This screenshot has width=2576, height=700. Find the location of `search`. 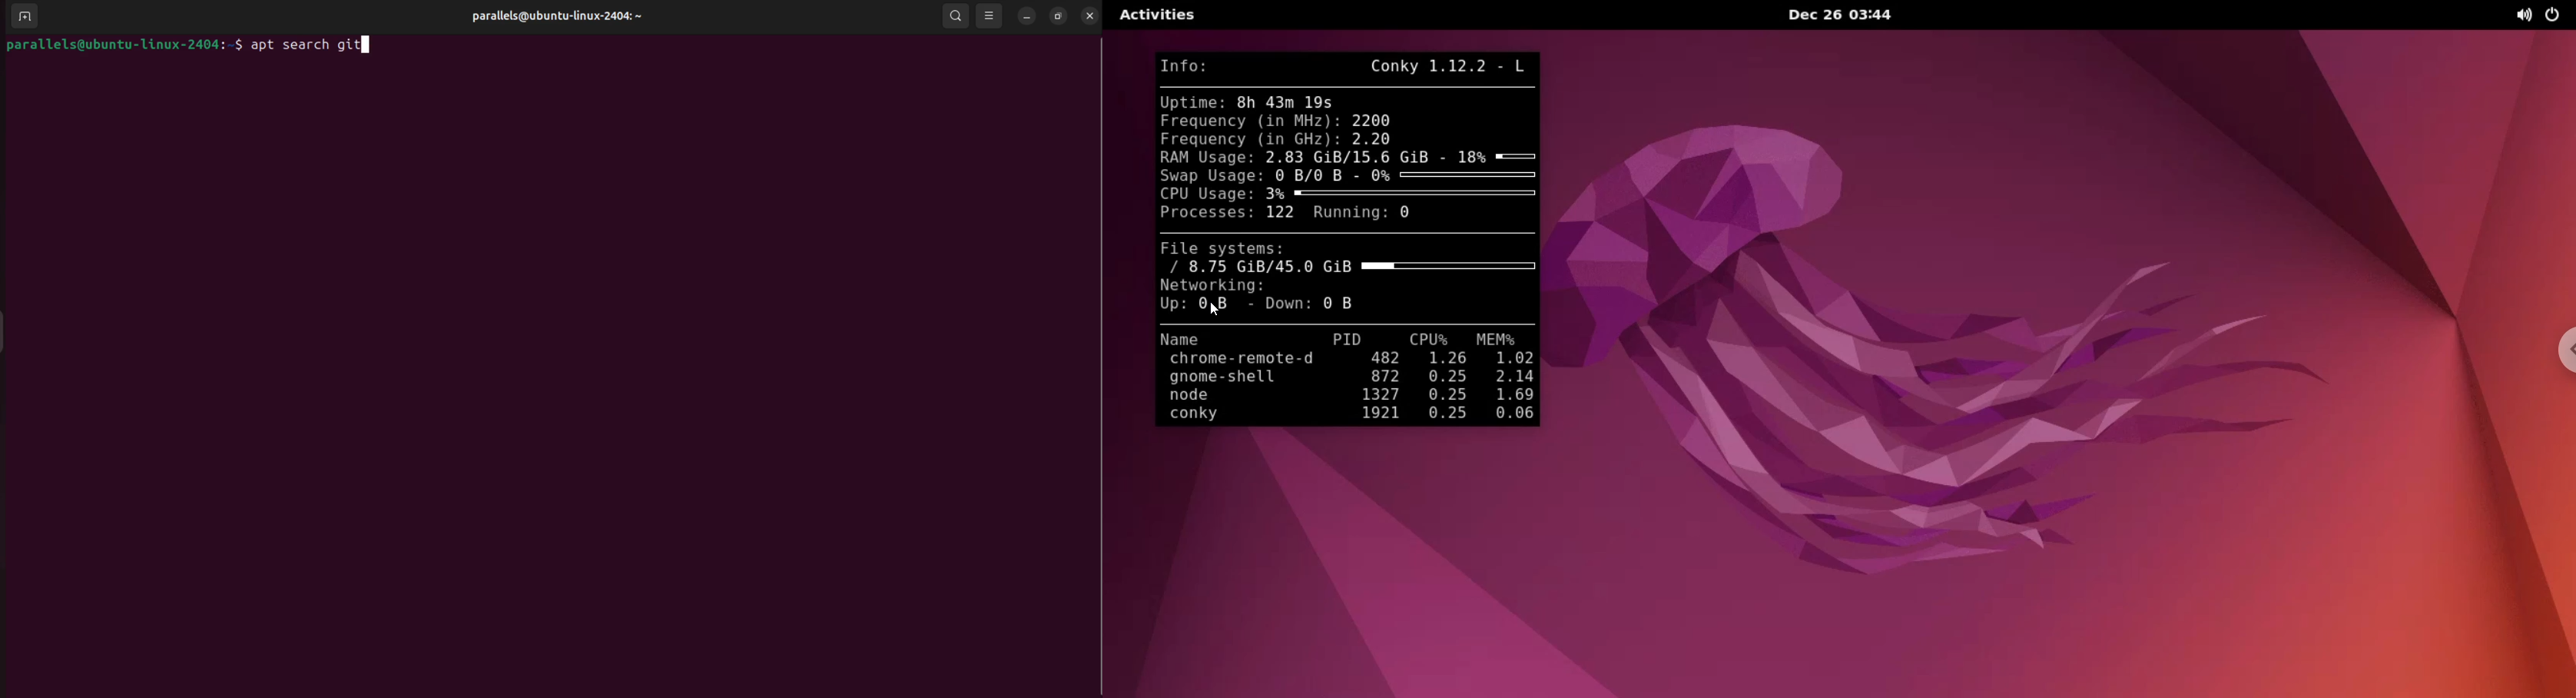

search is located at coordinates (951, 15).